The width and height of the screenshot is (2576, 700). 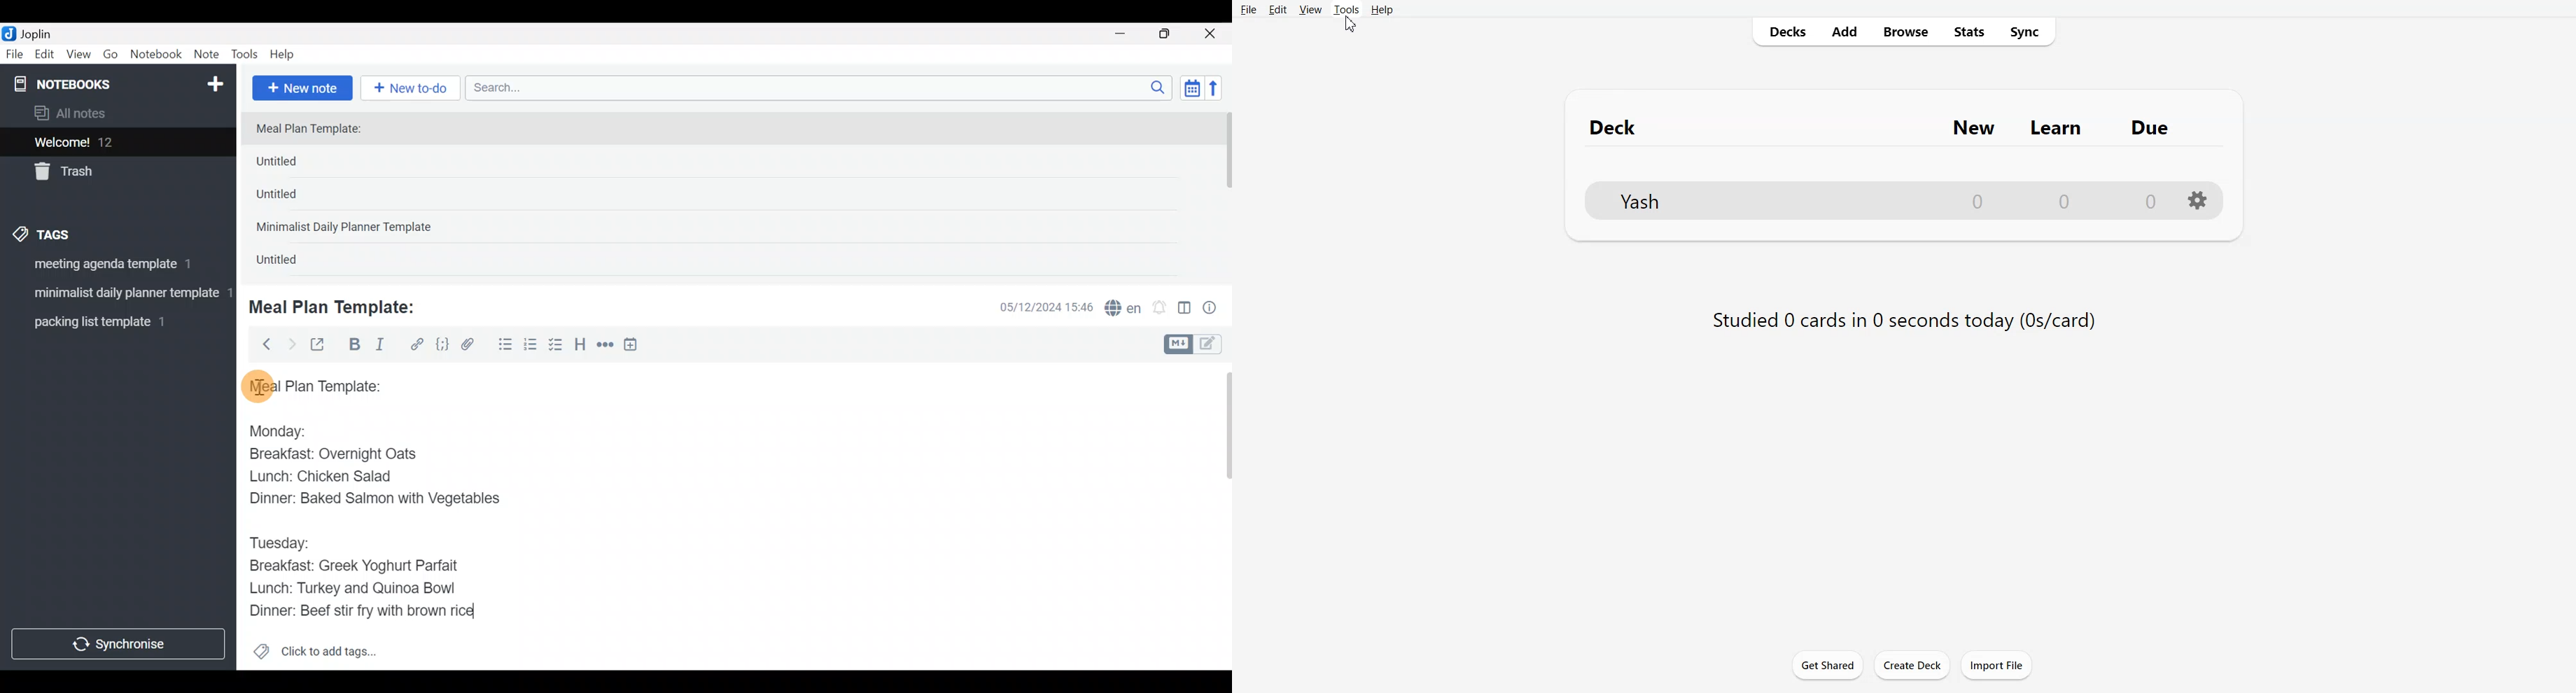 I want to click on Welcome!, so click(x=116, y=143).